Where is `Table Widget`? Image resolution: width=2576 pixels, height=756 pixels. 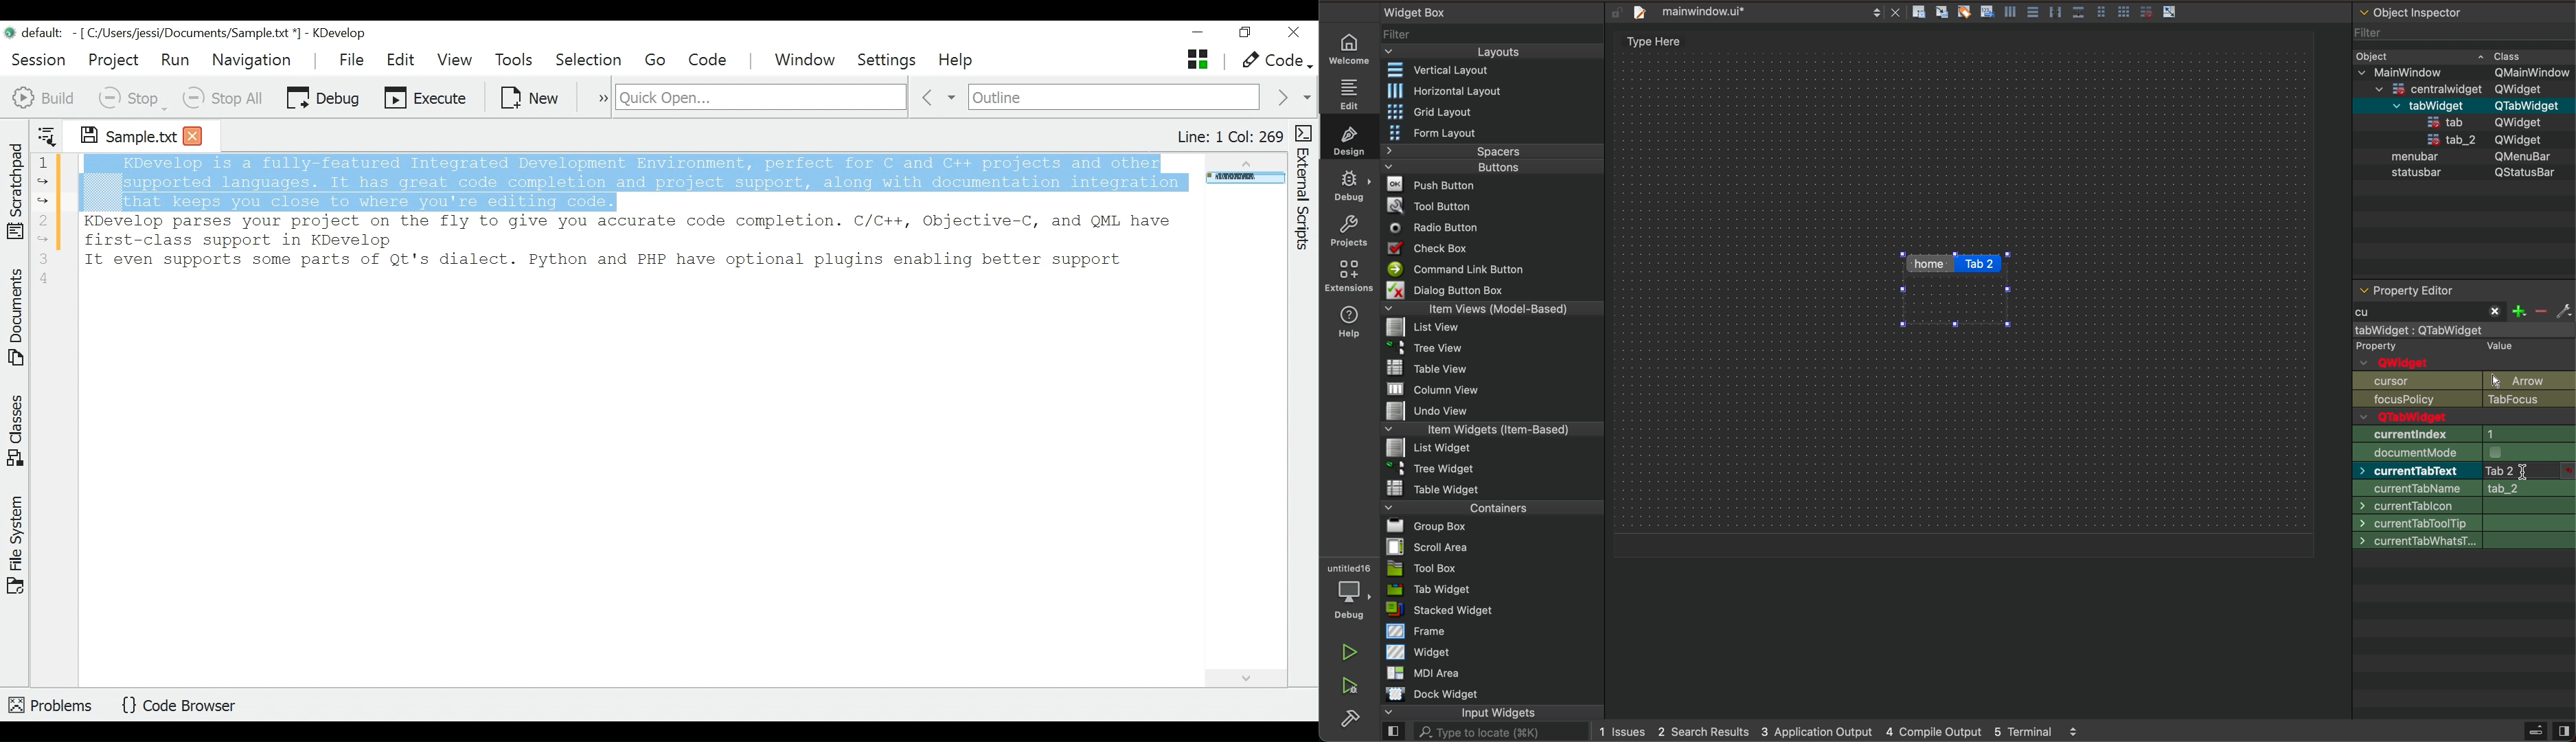 Table Widget is located at coordinates (1427, 488).